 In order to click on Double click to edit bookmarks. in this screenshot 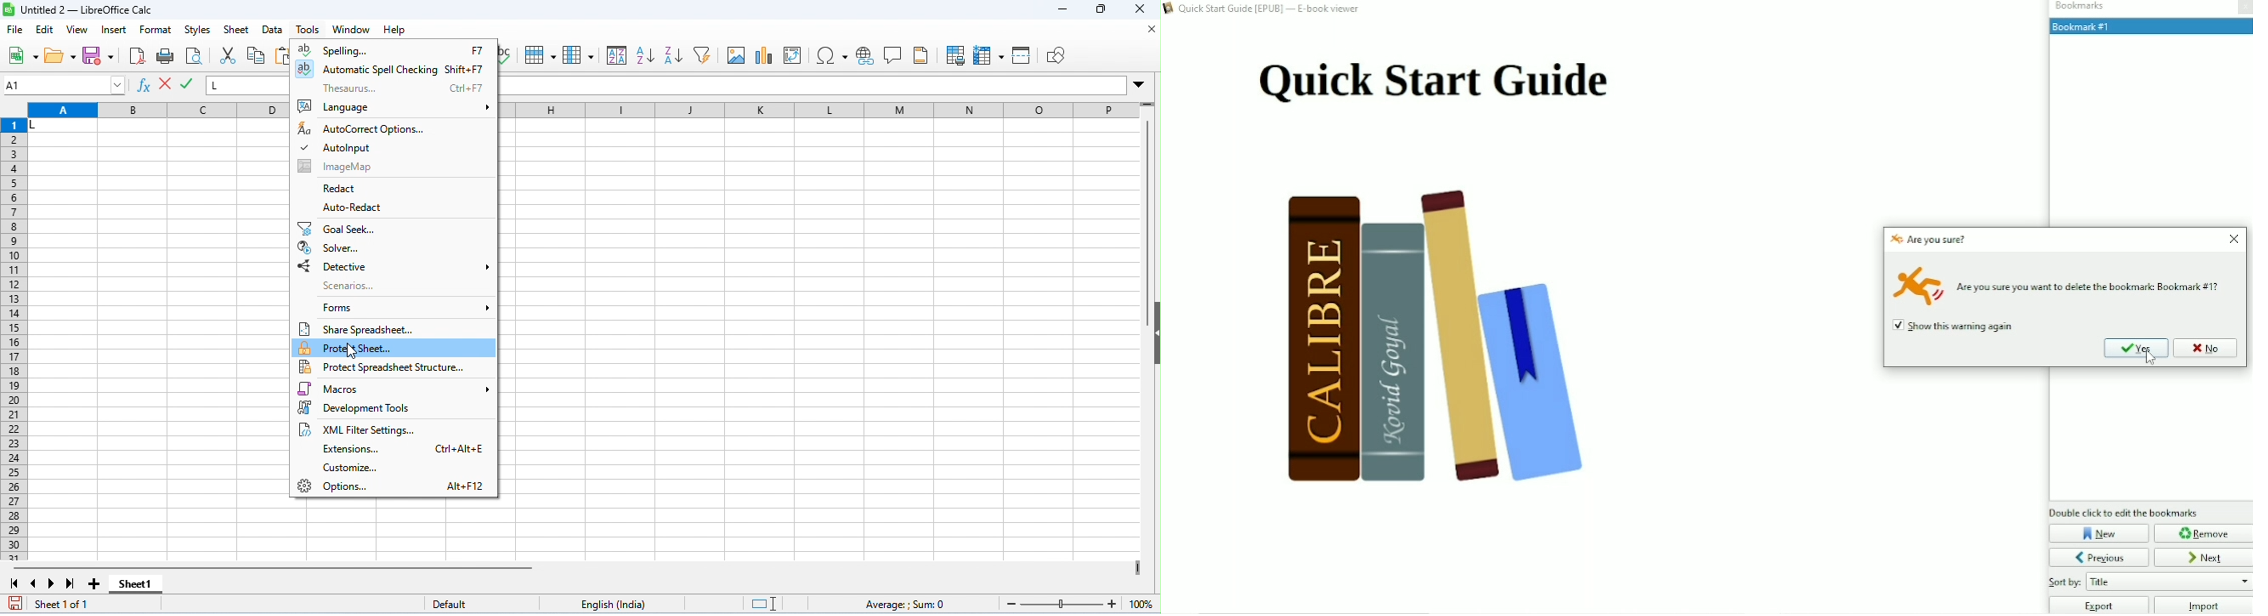, I will do `click(2126, 513)`.